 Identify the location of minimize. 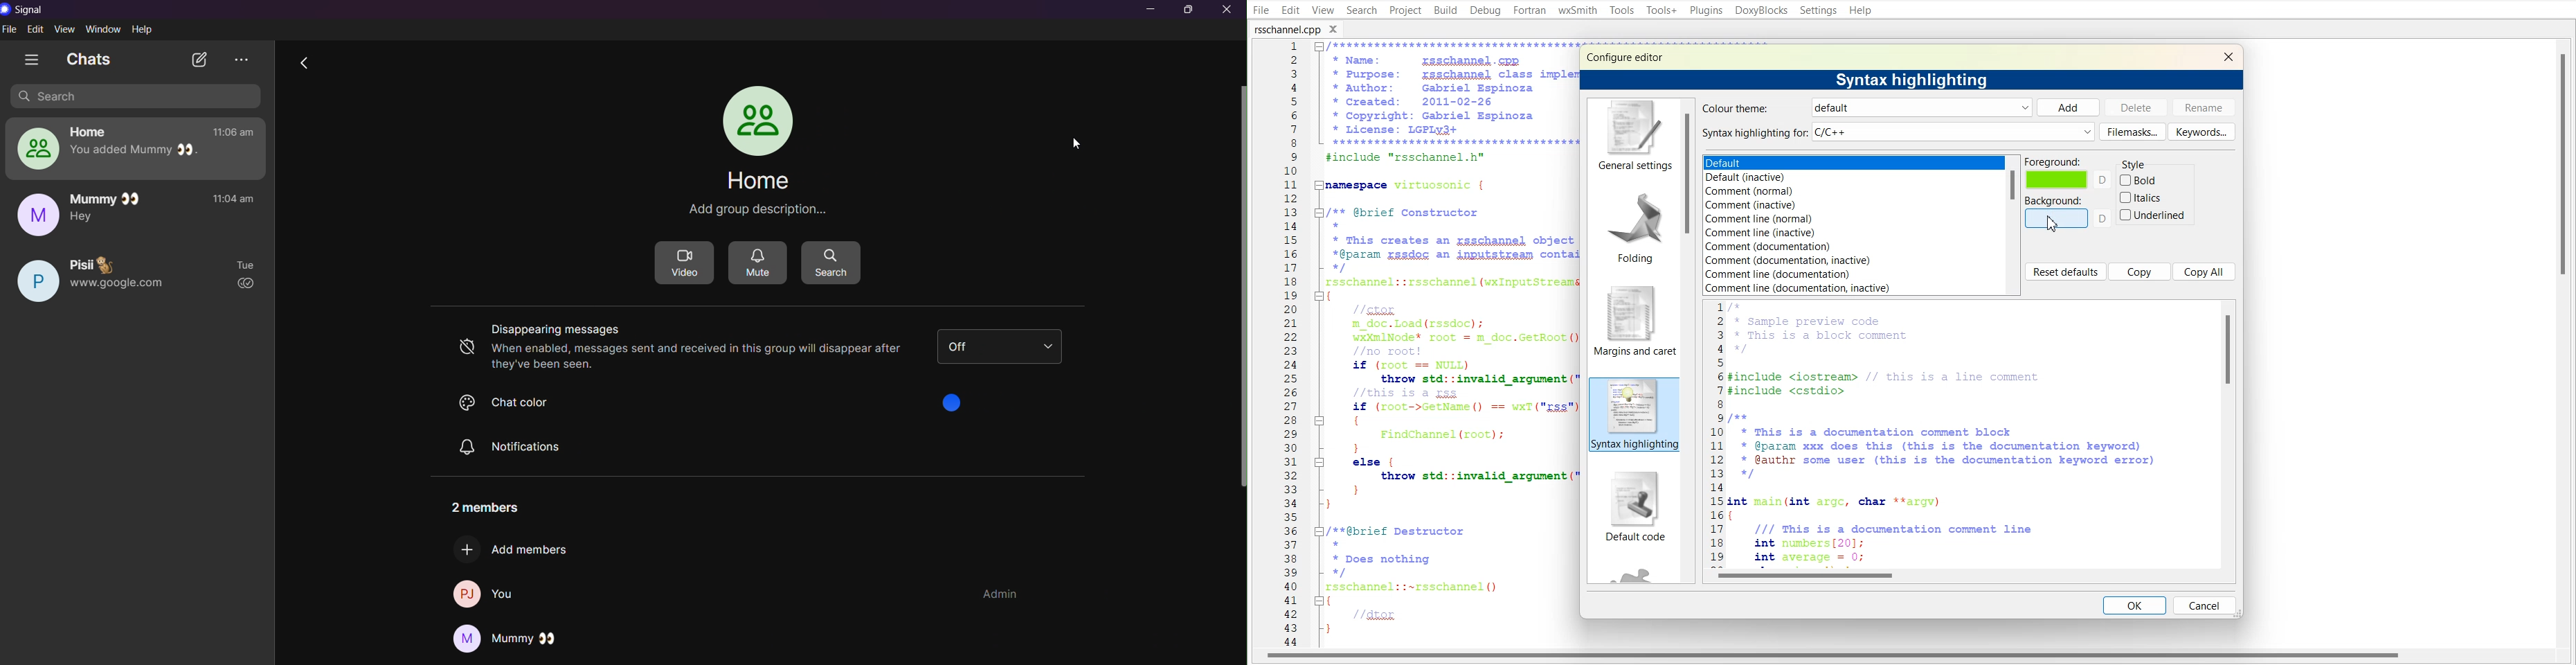
(1152, 10).